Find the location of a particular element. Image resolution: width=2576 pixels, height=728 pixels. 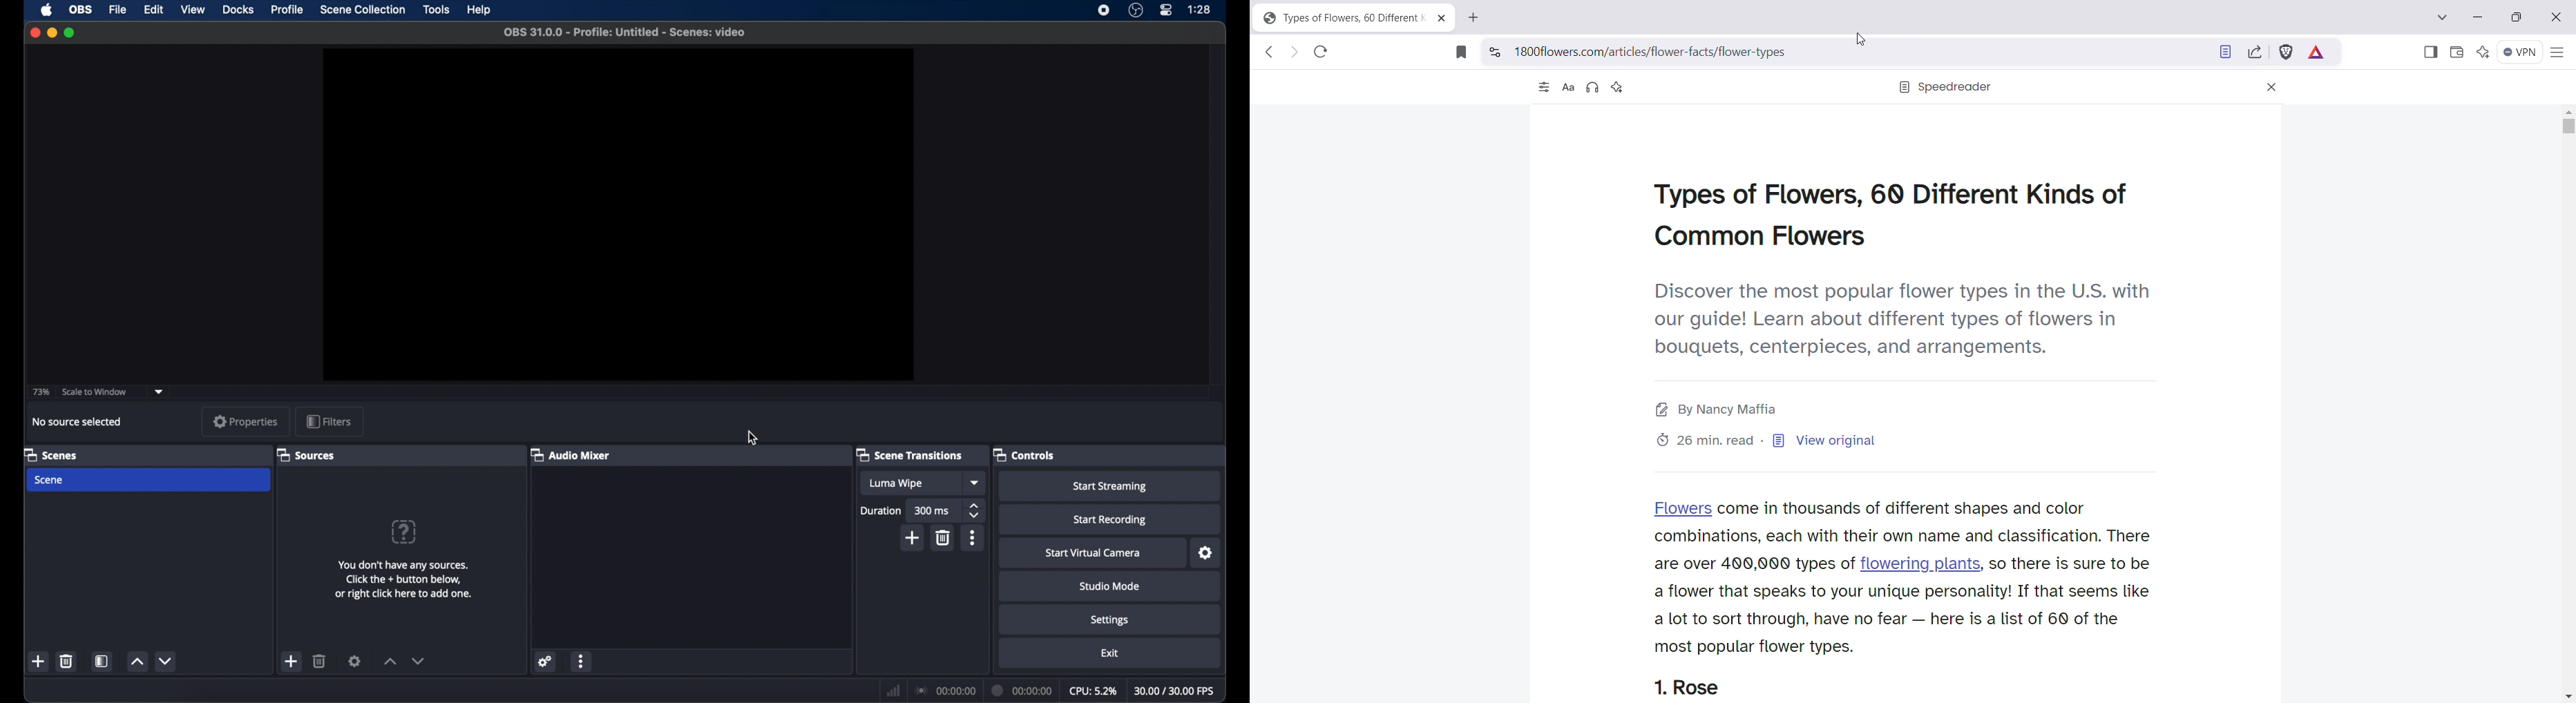

delete is located at coordinates (945, 538).